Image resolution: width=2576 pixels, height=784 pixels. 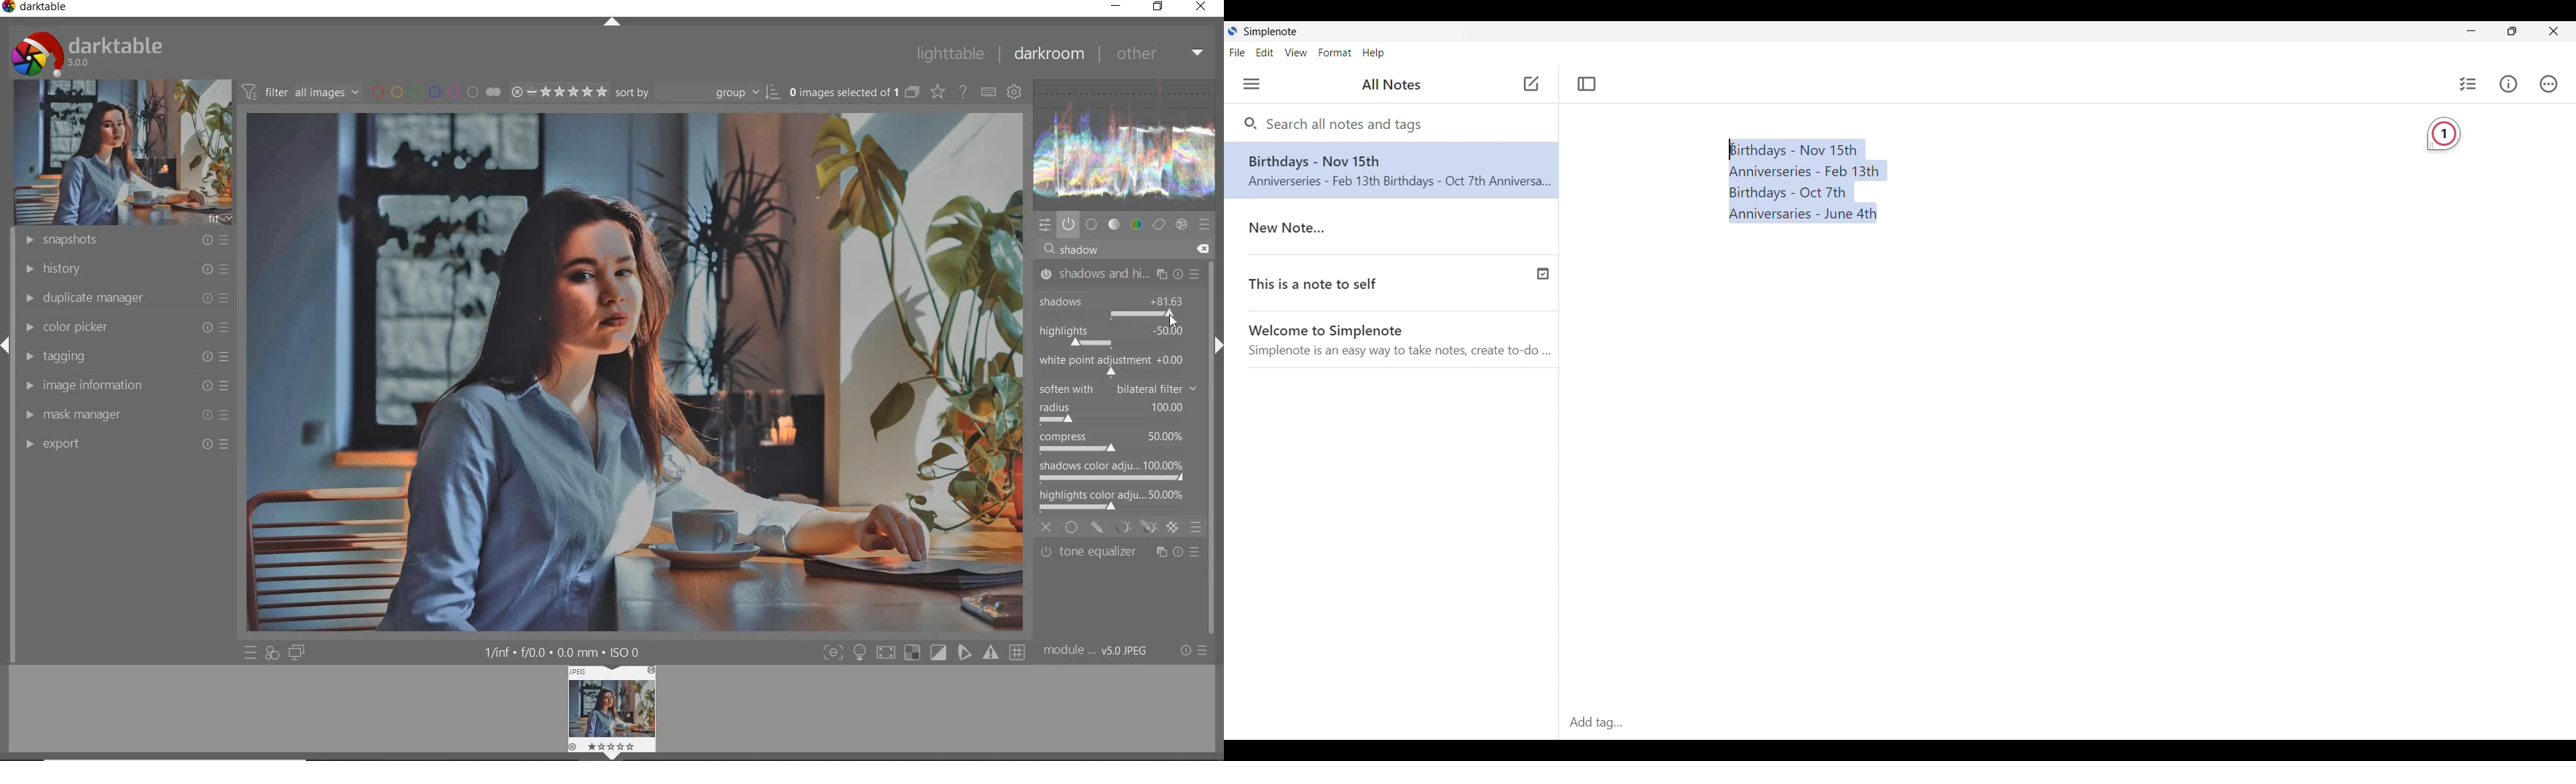 I want to click on Actions, so click(x=2549, y=84).